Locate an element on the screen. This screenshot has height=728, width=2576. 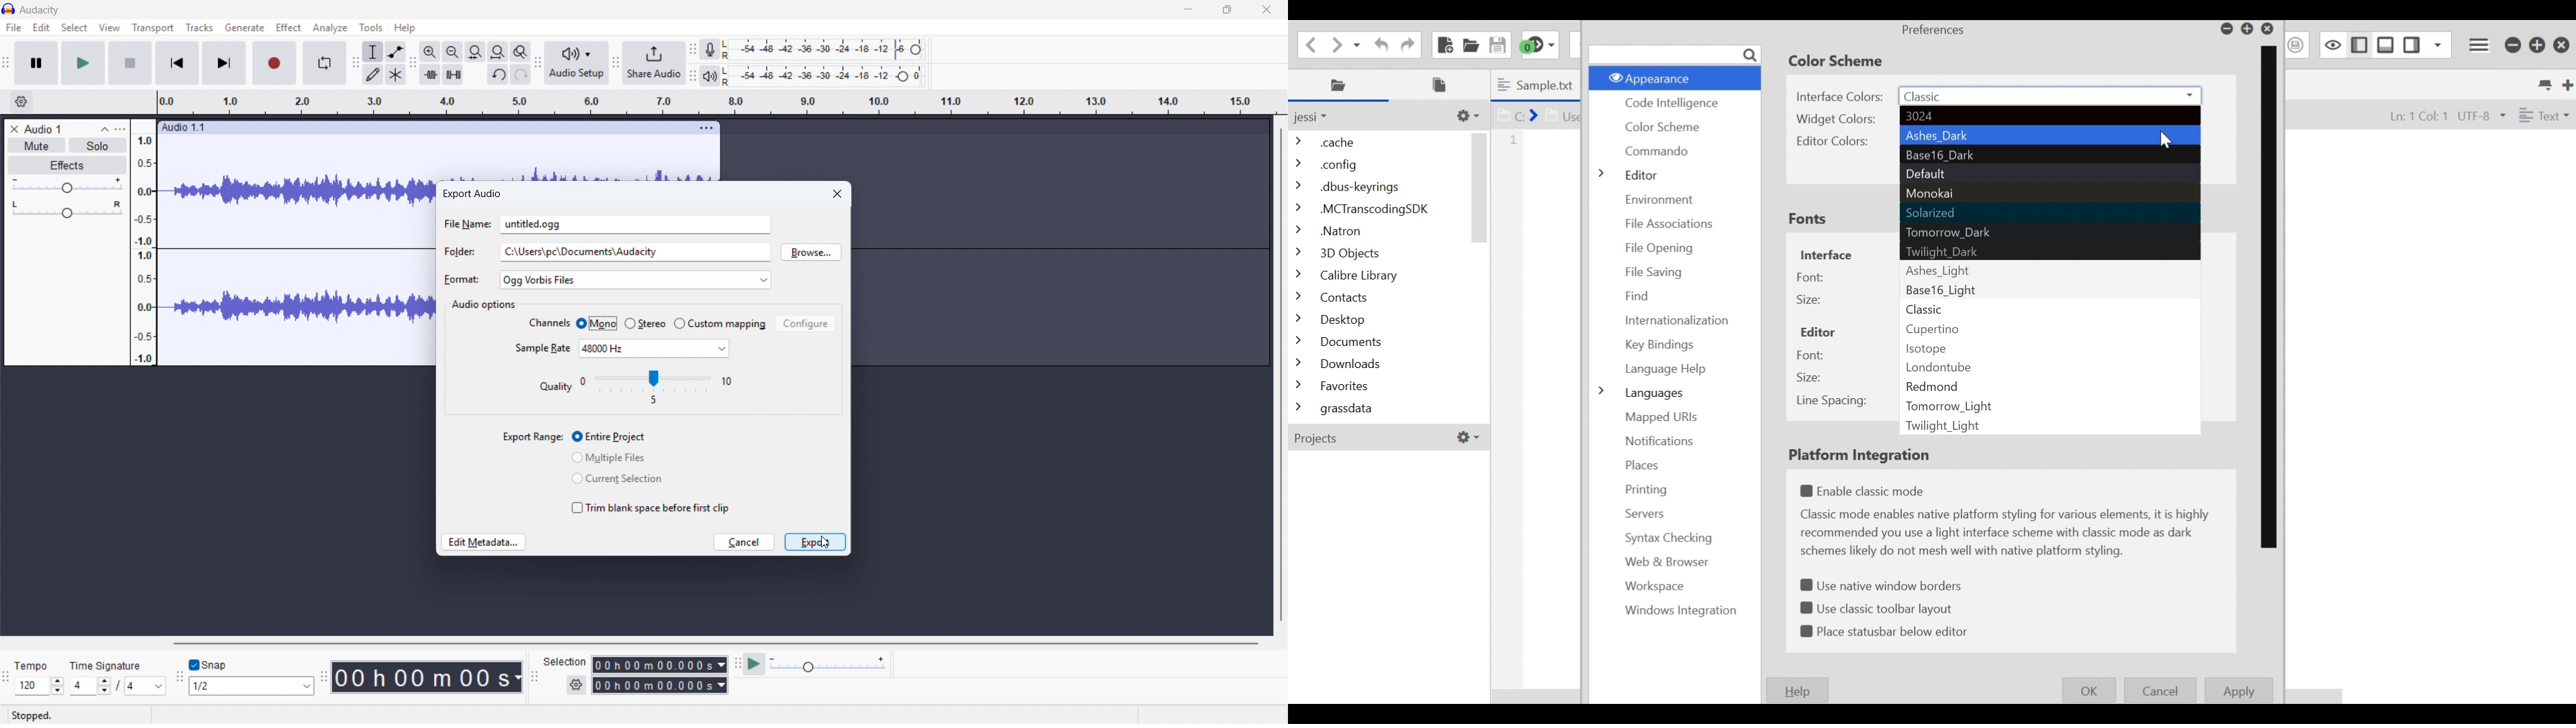
Collapse  is located at coordinates (105, 129).